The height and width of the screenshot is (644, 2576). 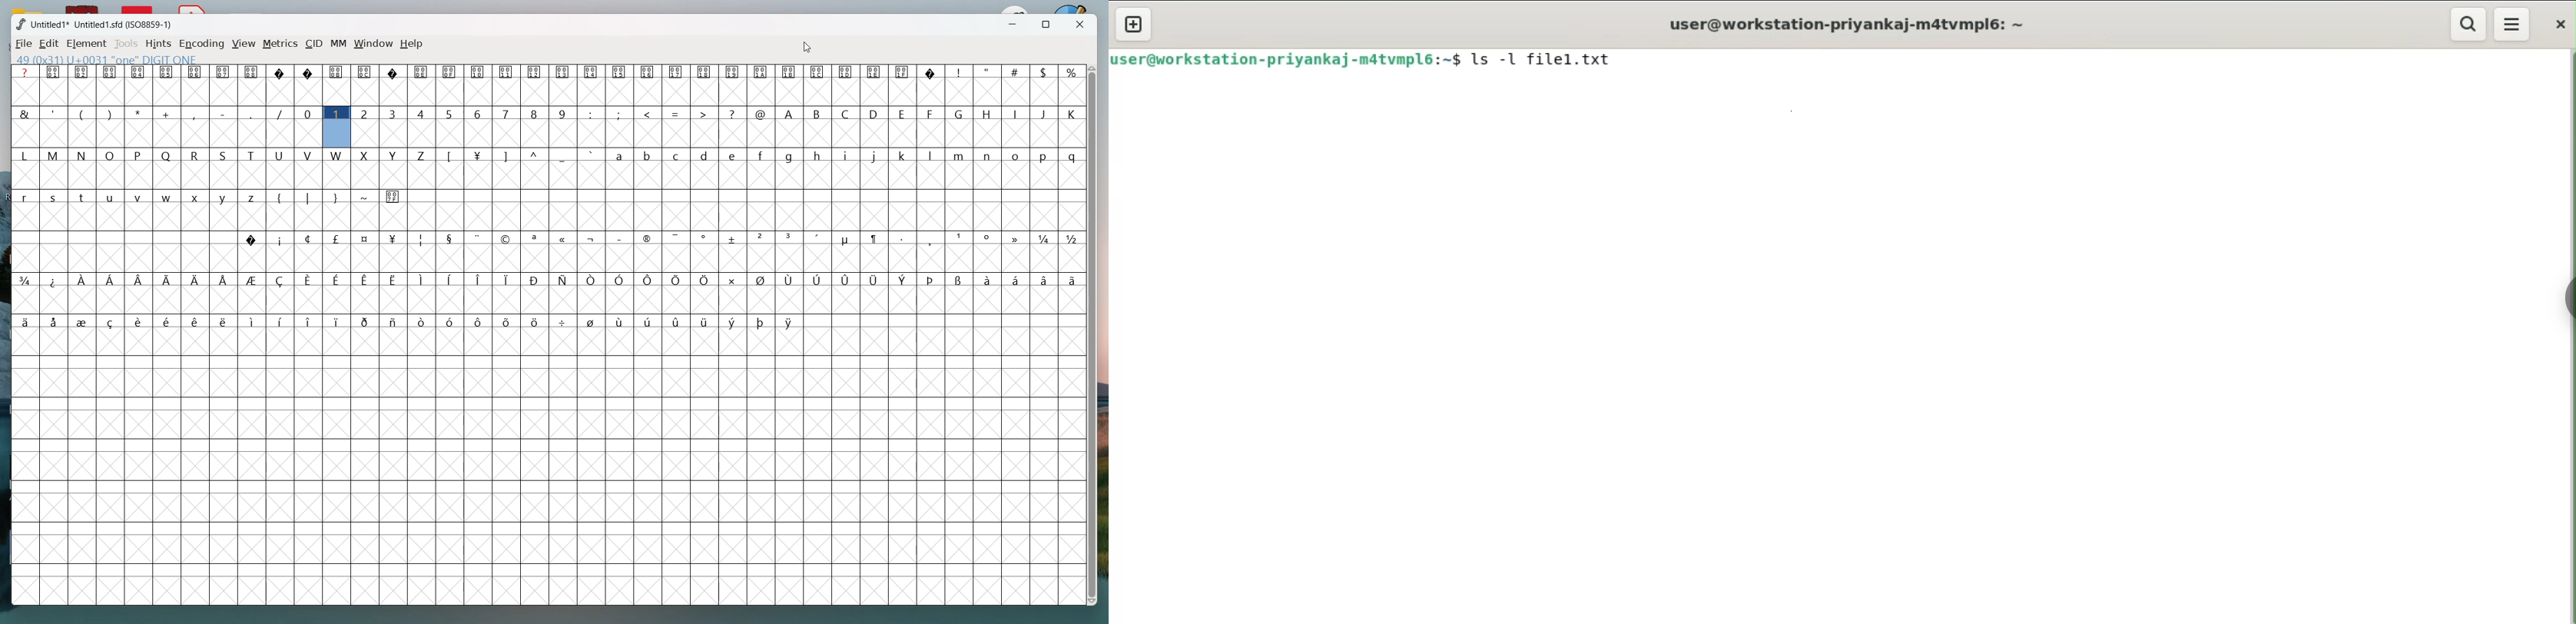 I want to click on G, so click(x=961, y=113).